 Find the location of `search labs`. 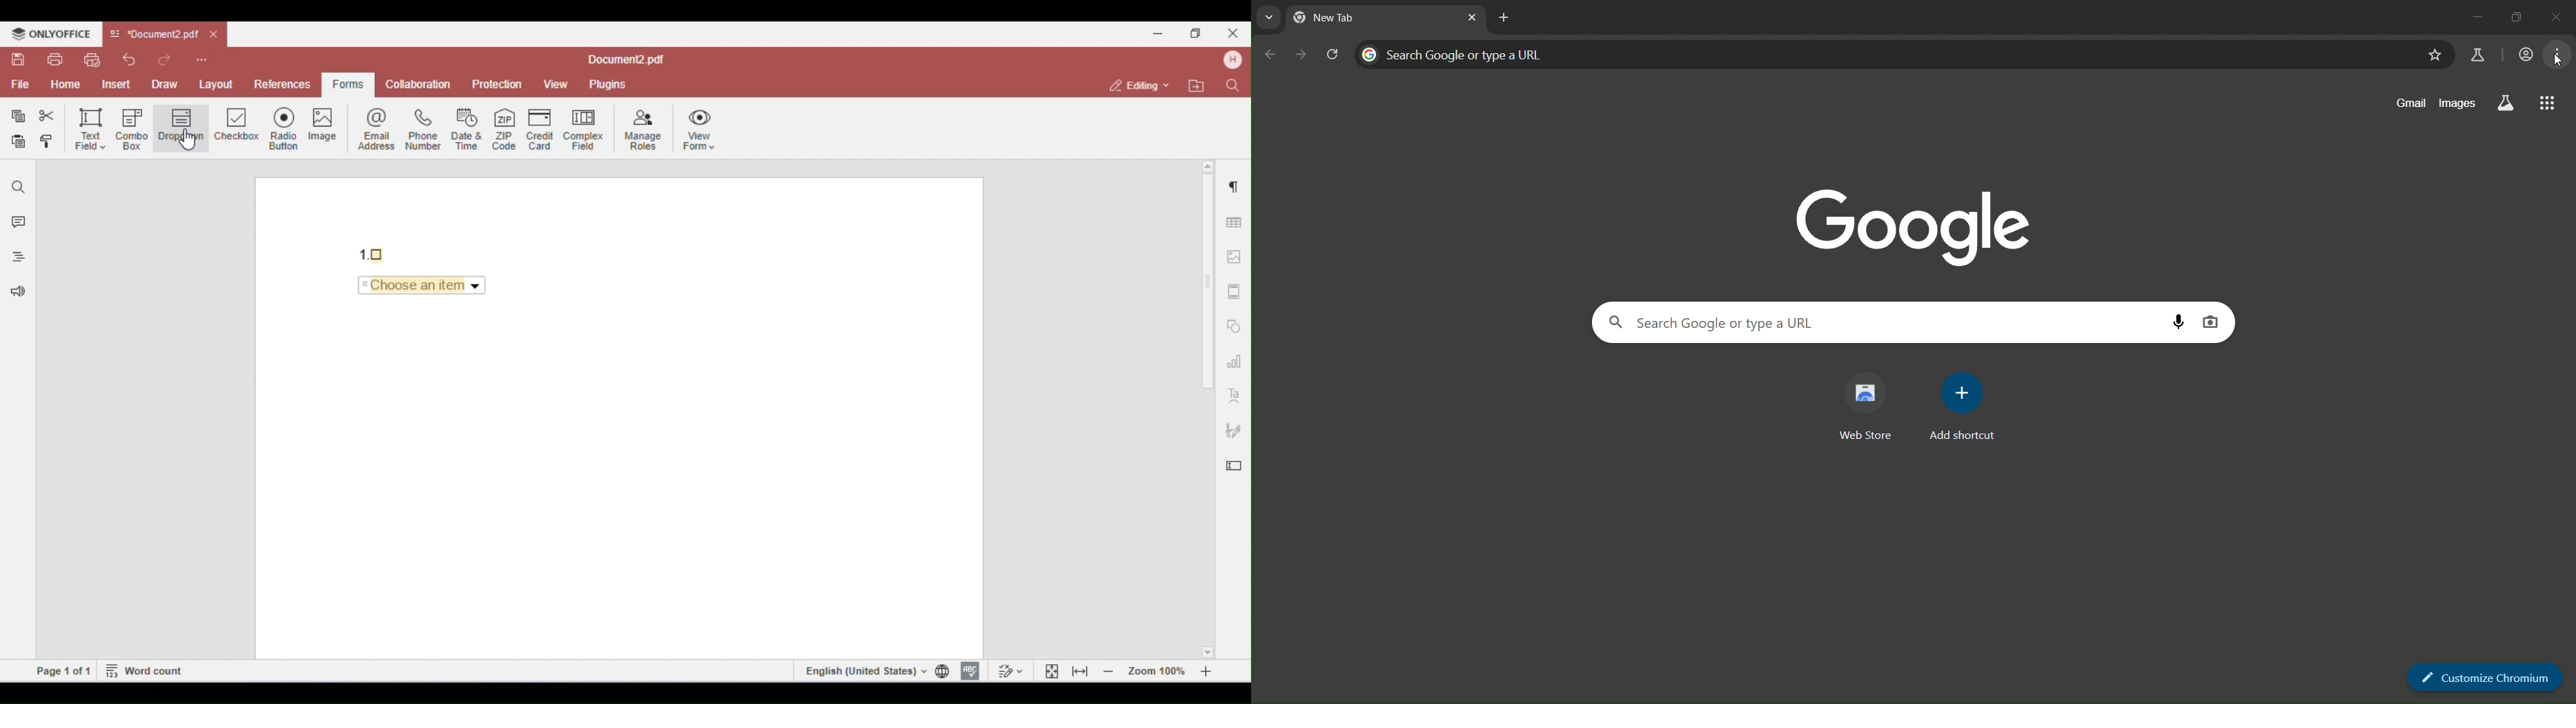

search labs is located at coordinates (2504, 103).